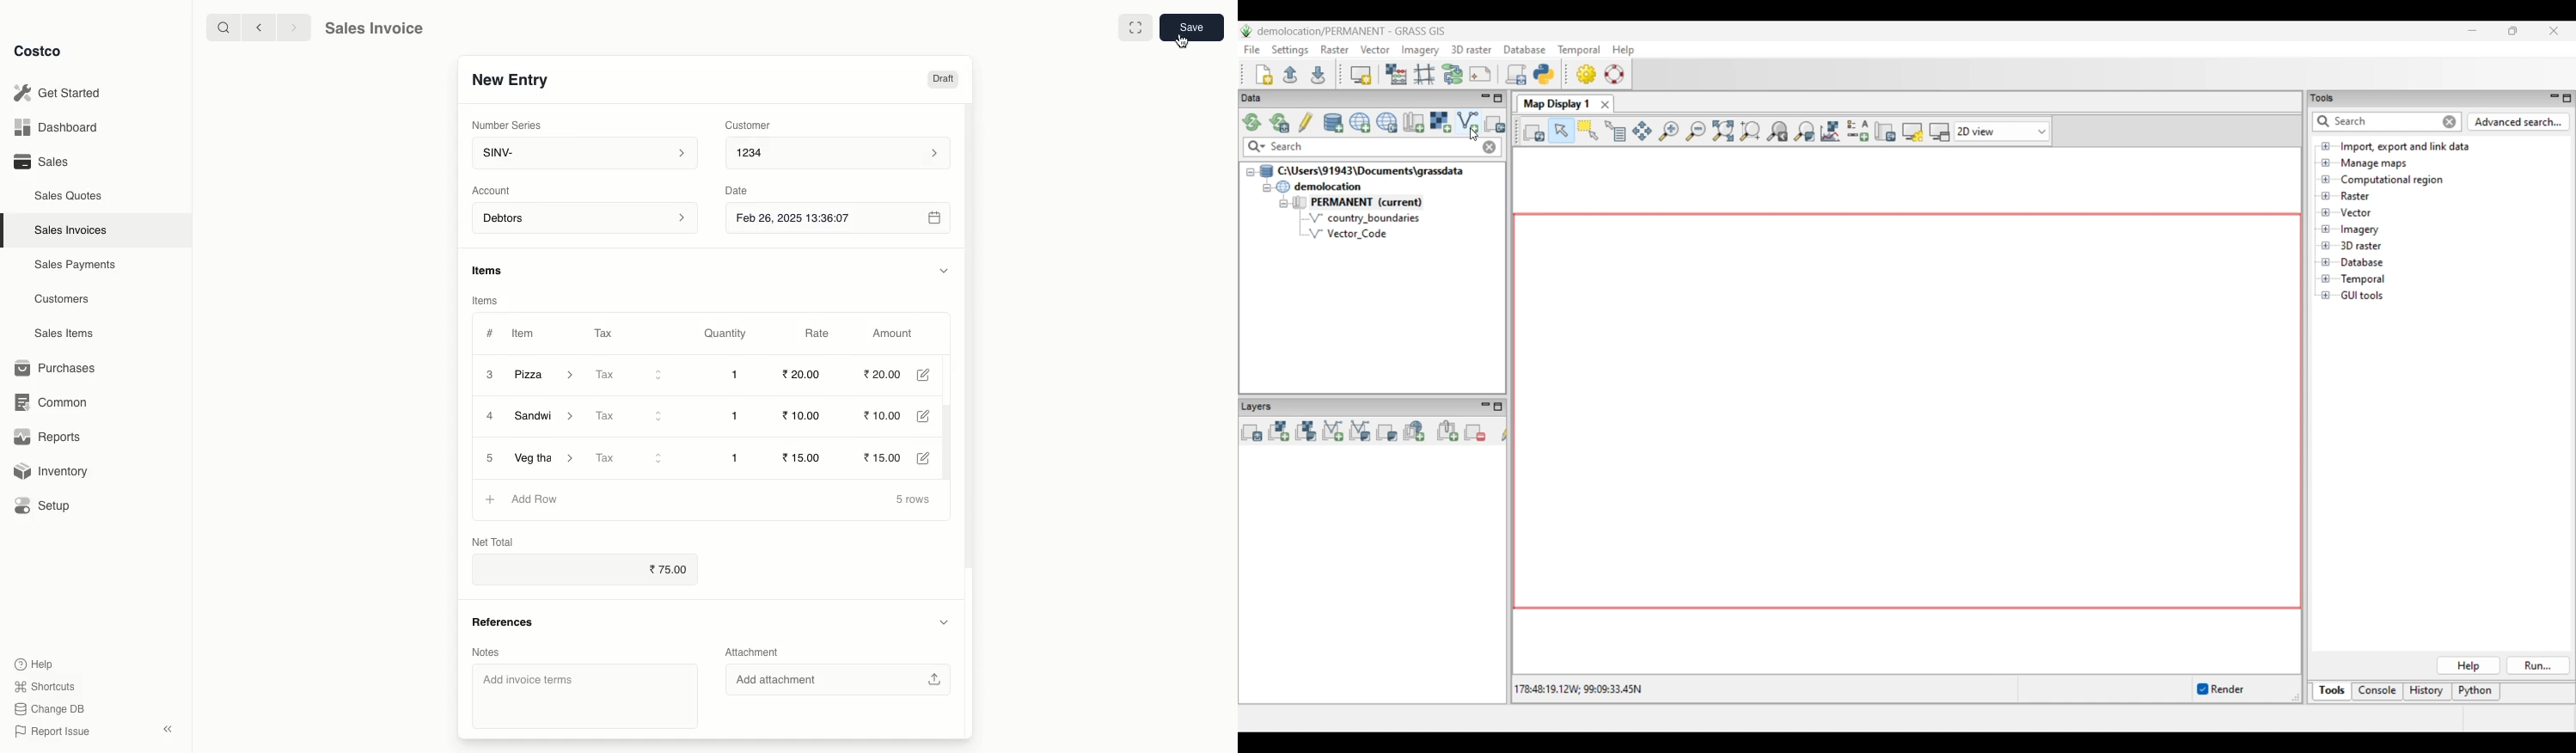  I want to click on Reports, so click(48, 438).